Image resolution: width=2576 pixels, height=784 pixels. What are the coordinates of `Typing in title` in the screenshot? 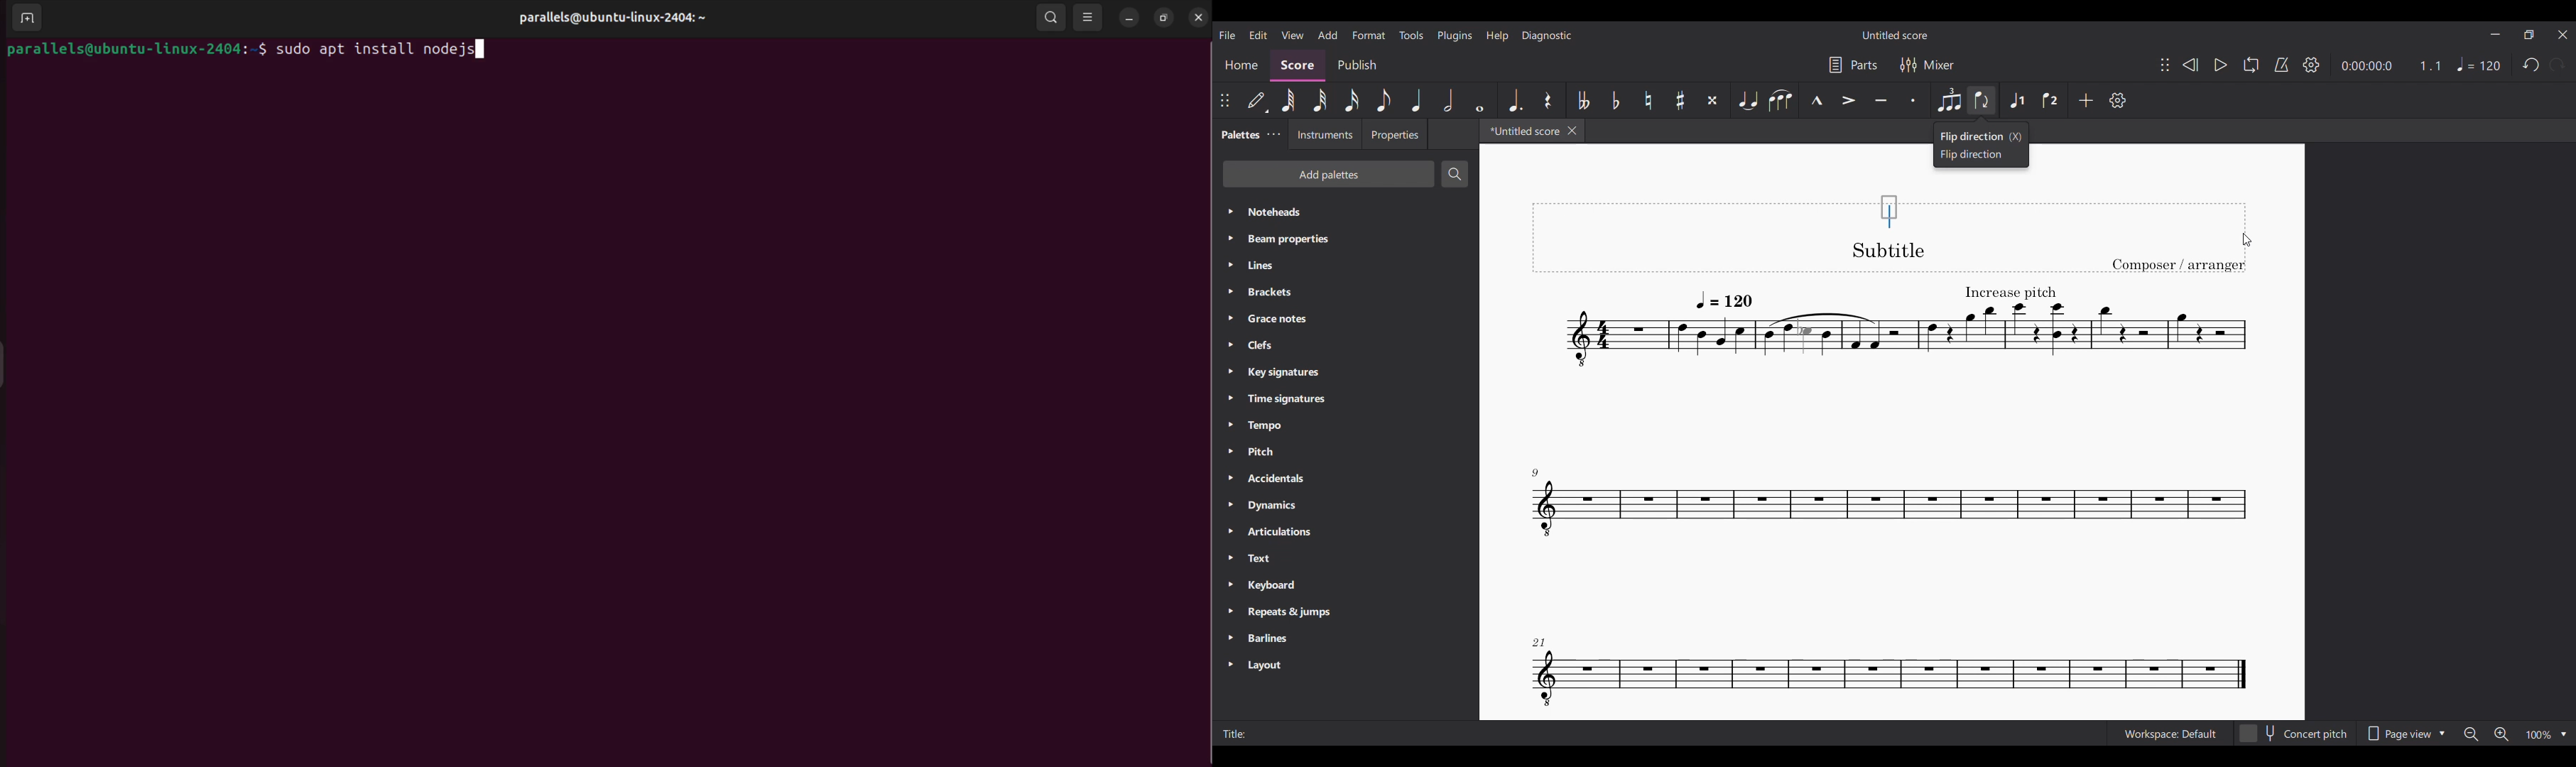 It's located at (1889, 213).